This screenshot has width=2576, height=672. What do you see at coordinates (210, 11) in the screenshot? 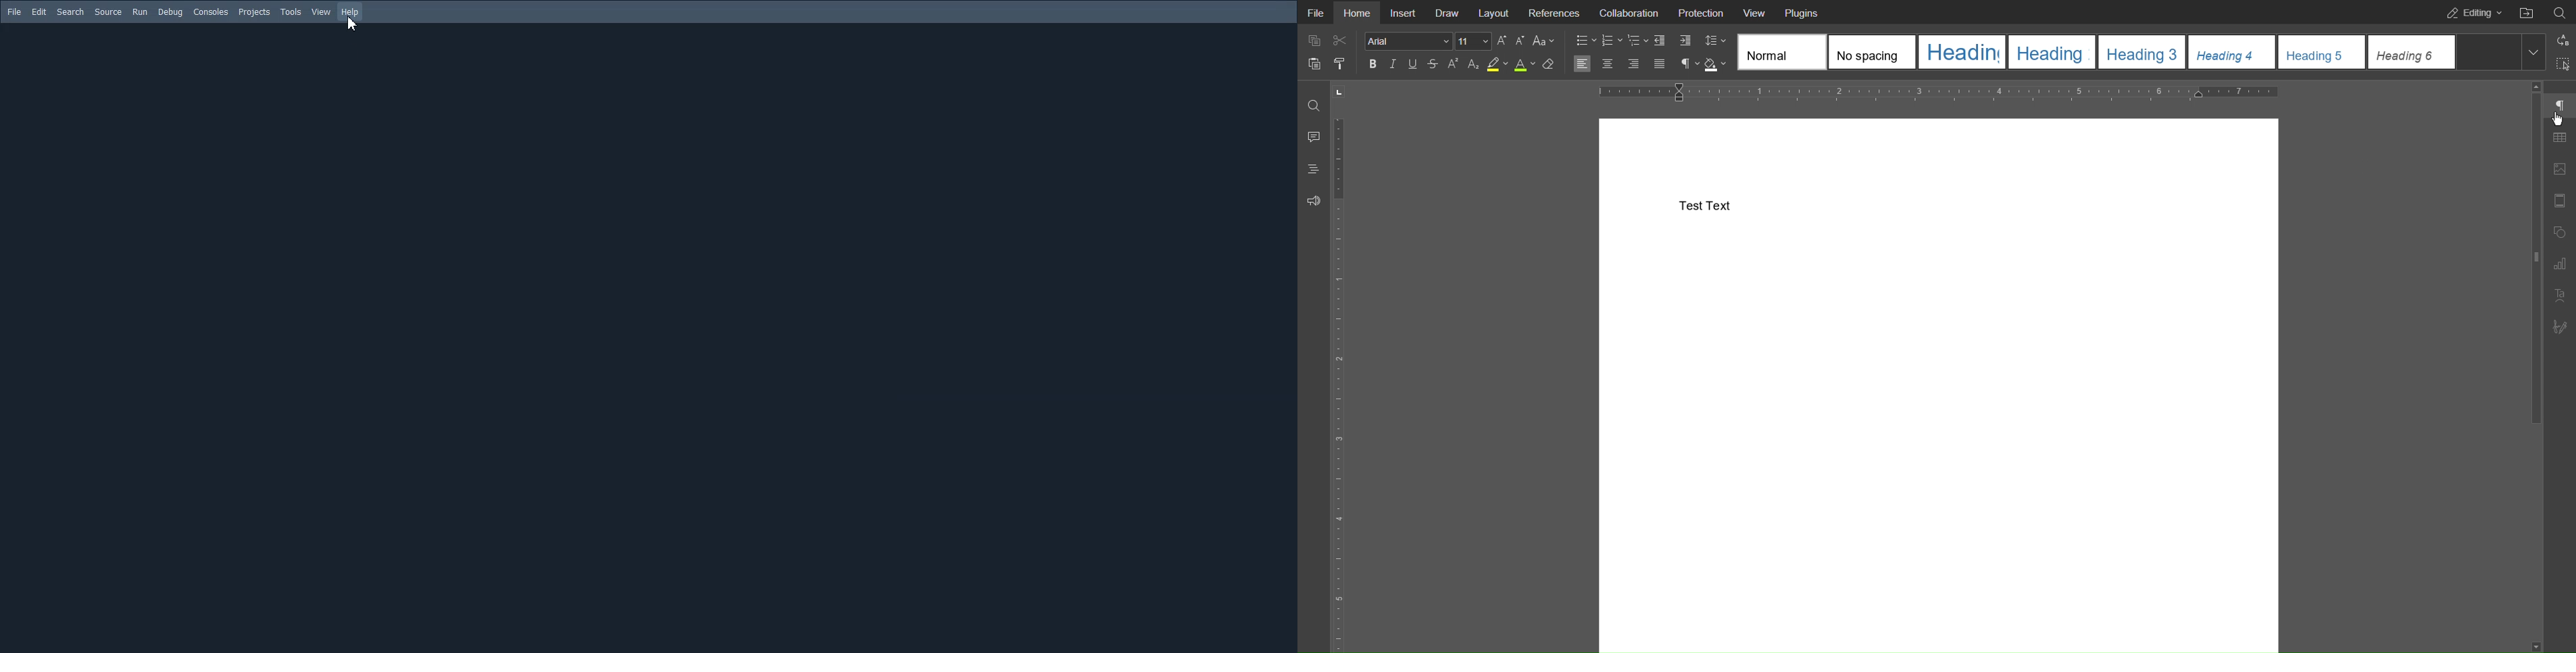
I see `Consoles` at bounding box center [210, 11].